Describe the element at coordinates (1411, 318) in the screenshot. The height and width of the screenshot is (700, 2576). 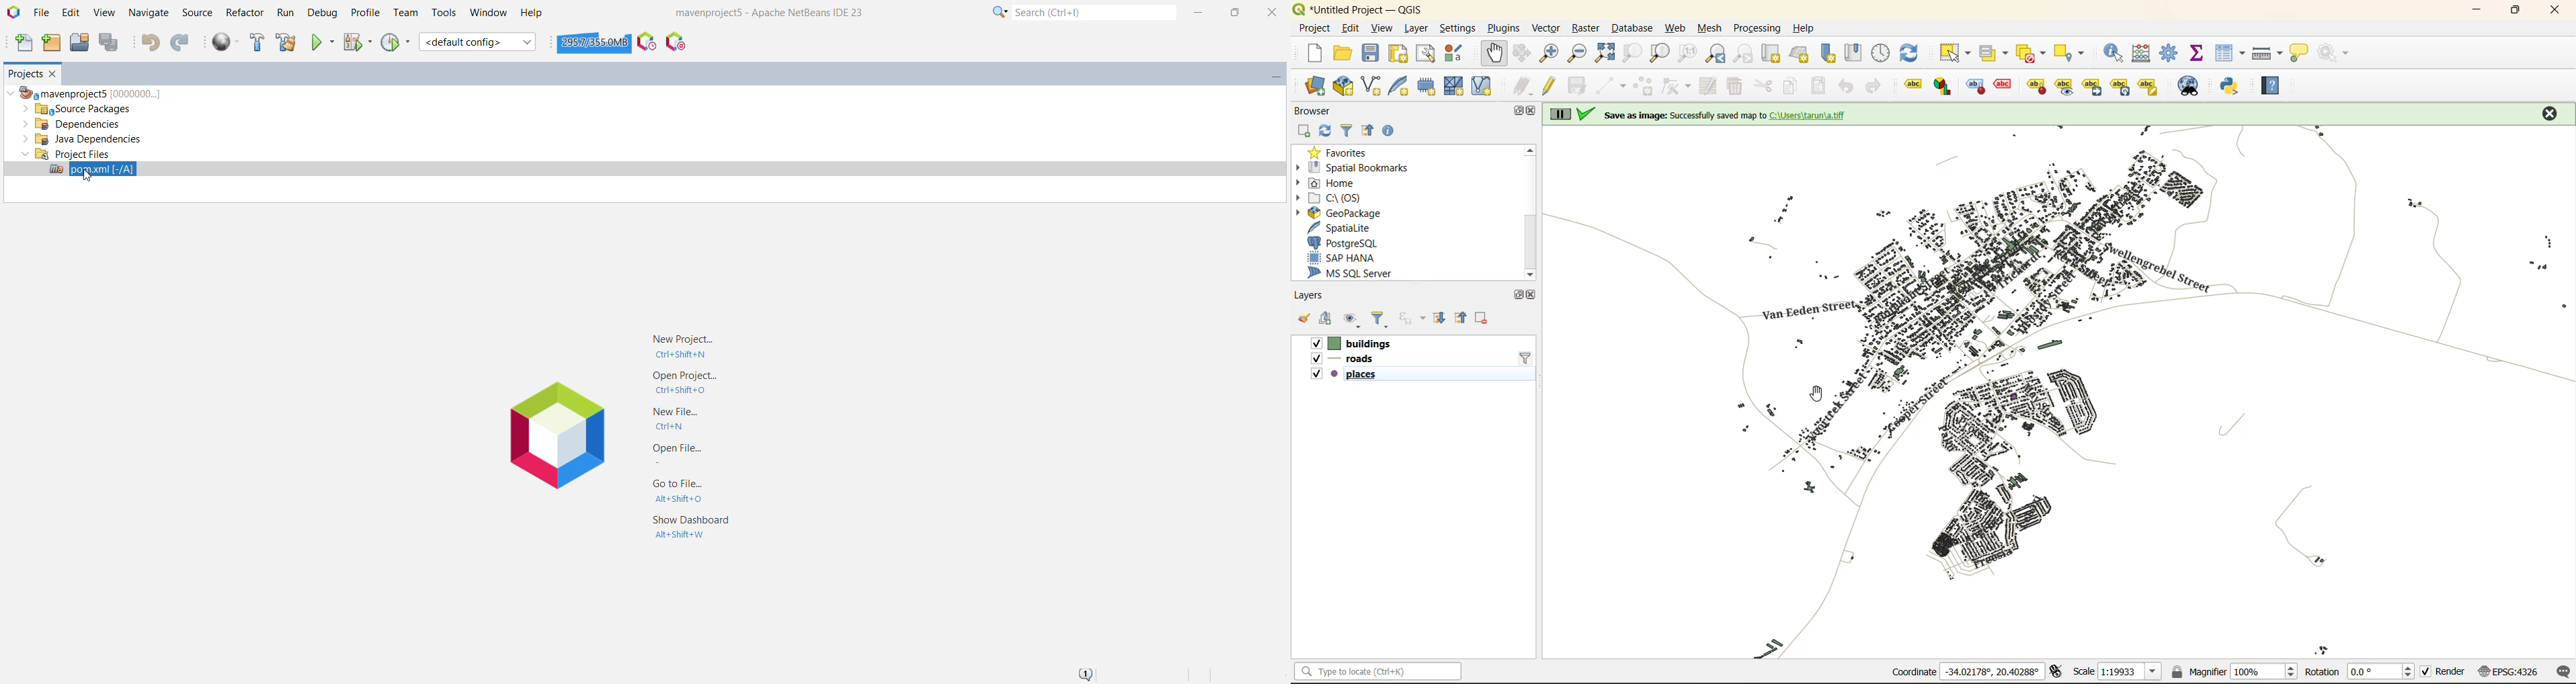
I see `filter by expression` at that location.